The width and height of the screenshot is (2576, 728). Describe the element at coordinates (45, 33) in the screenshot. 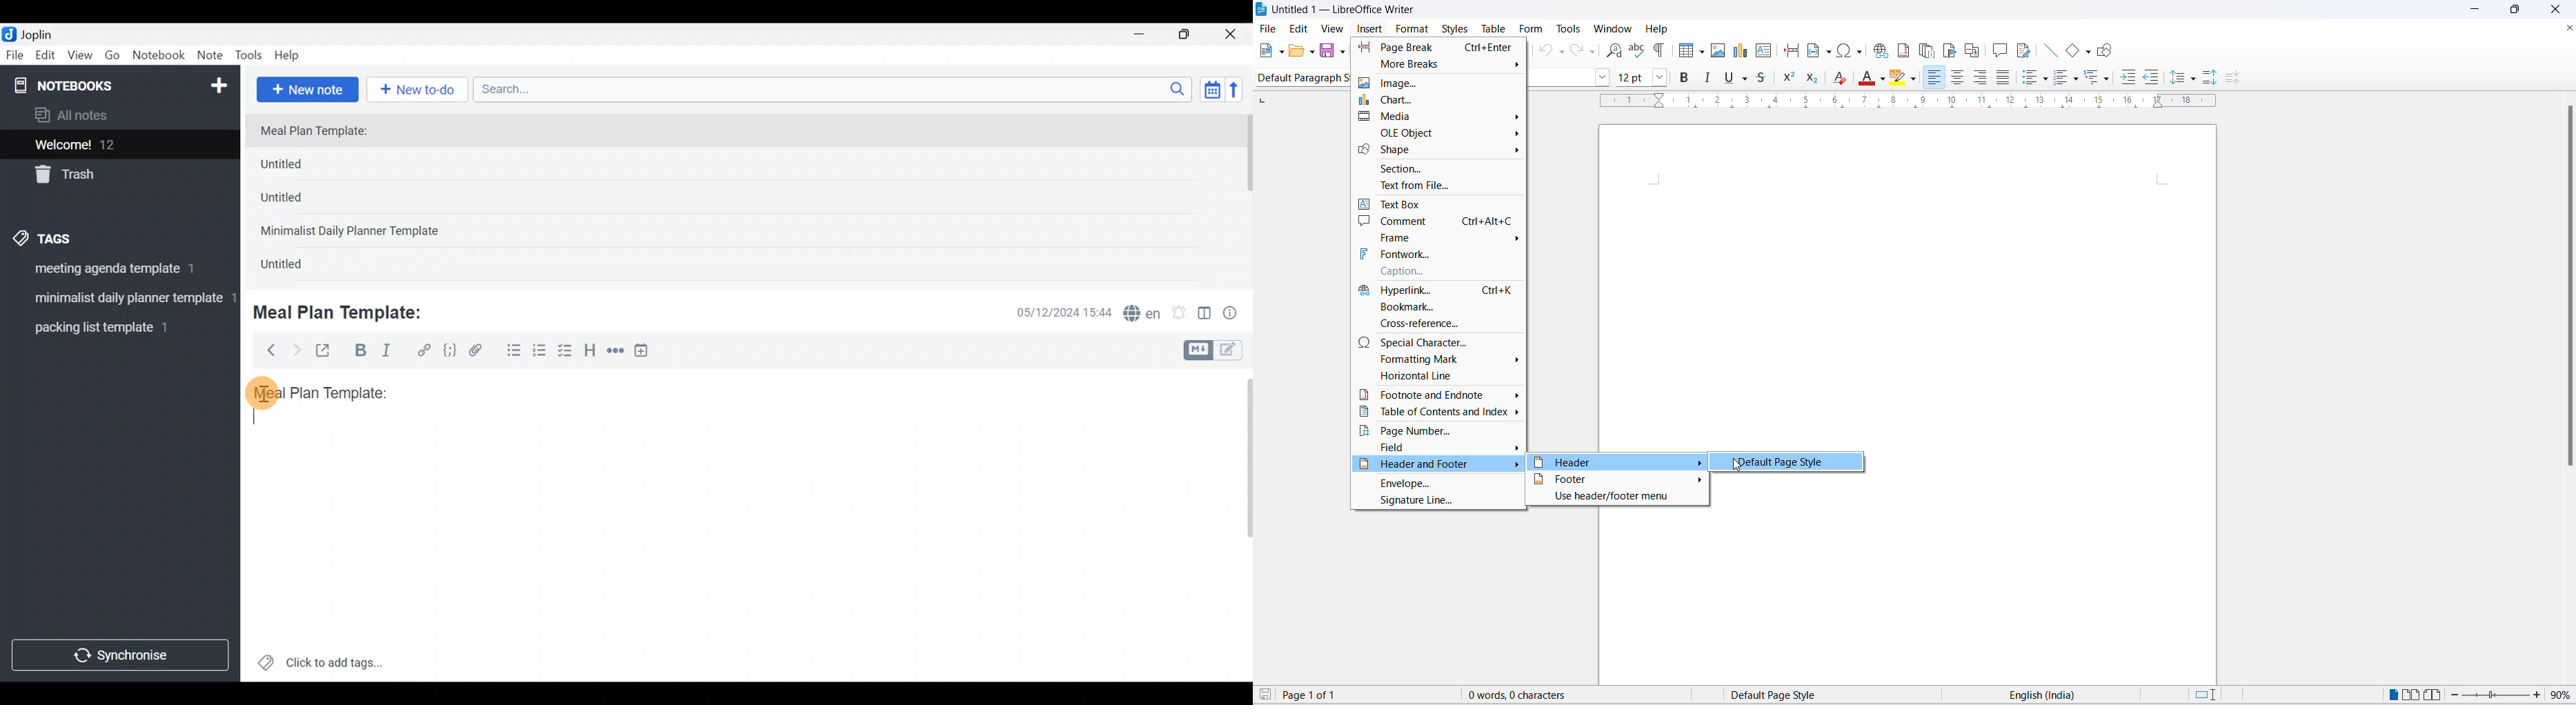

I see `Joplin` at that location.